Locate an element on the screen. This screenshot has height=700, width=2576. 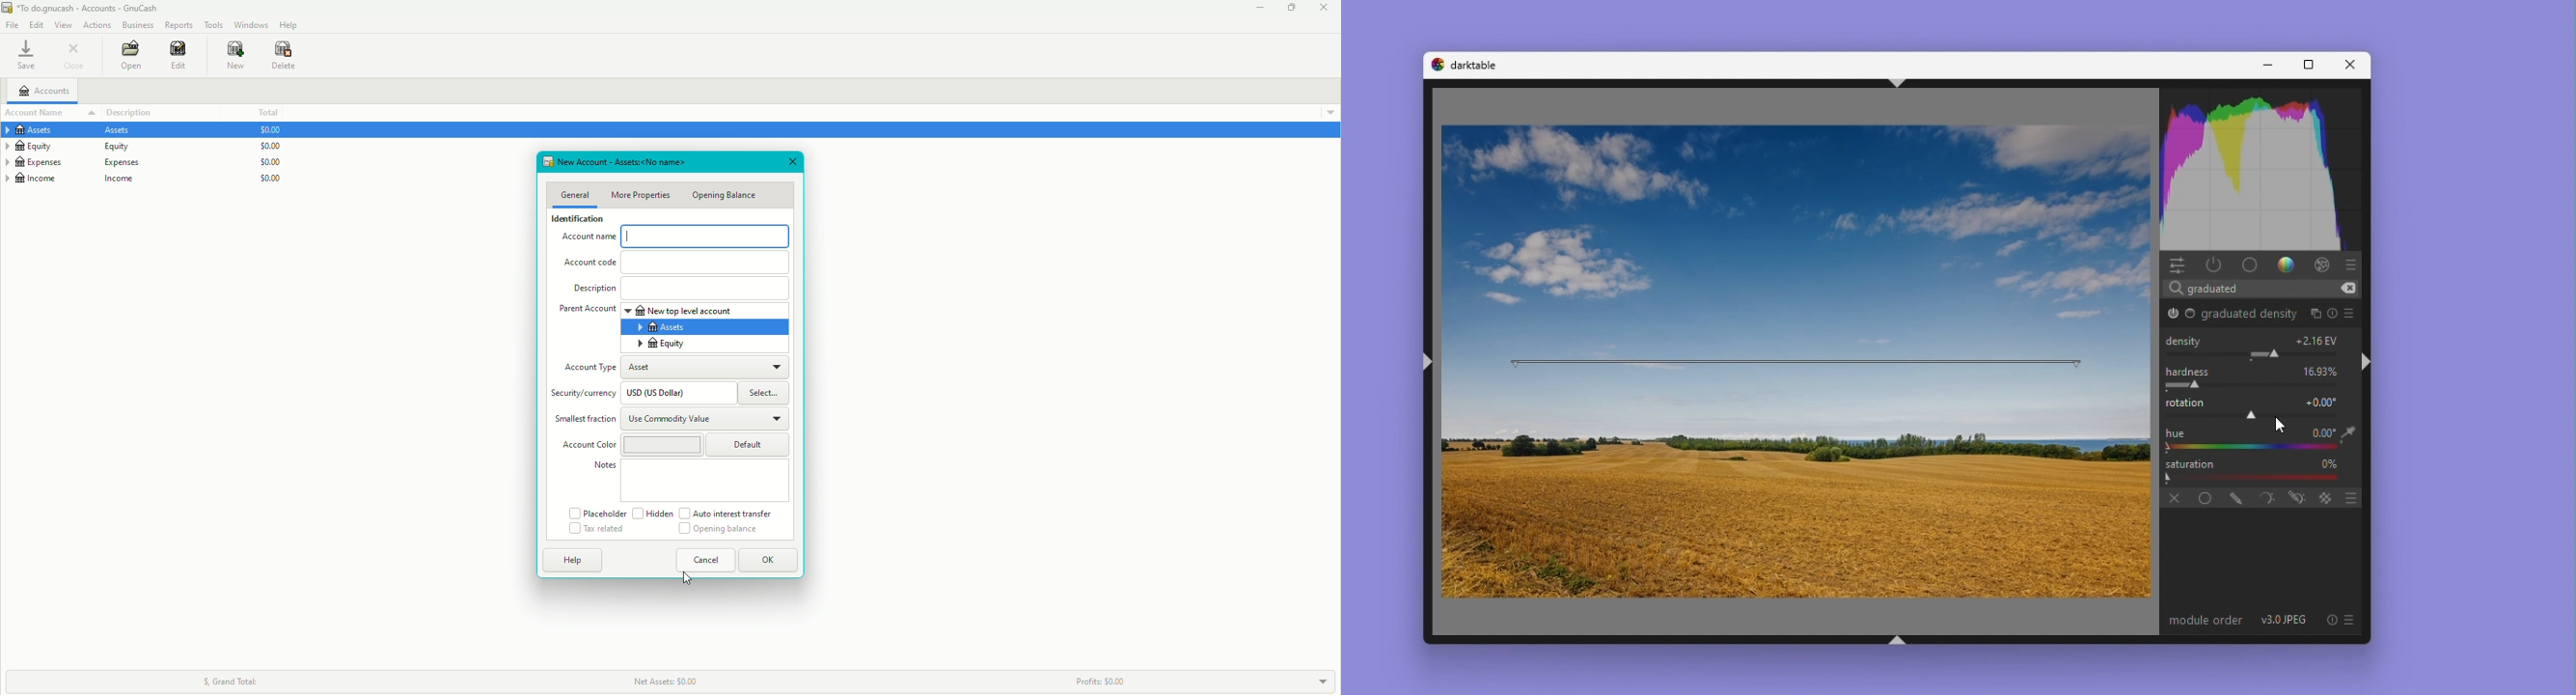
graduated density is located at coordinates (2173, 313).